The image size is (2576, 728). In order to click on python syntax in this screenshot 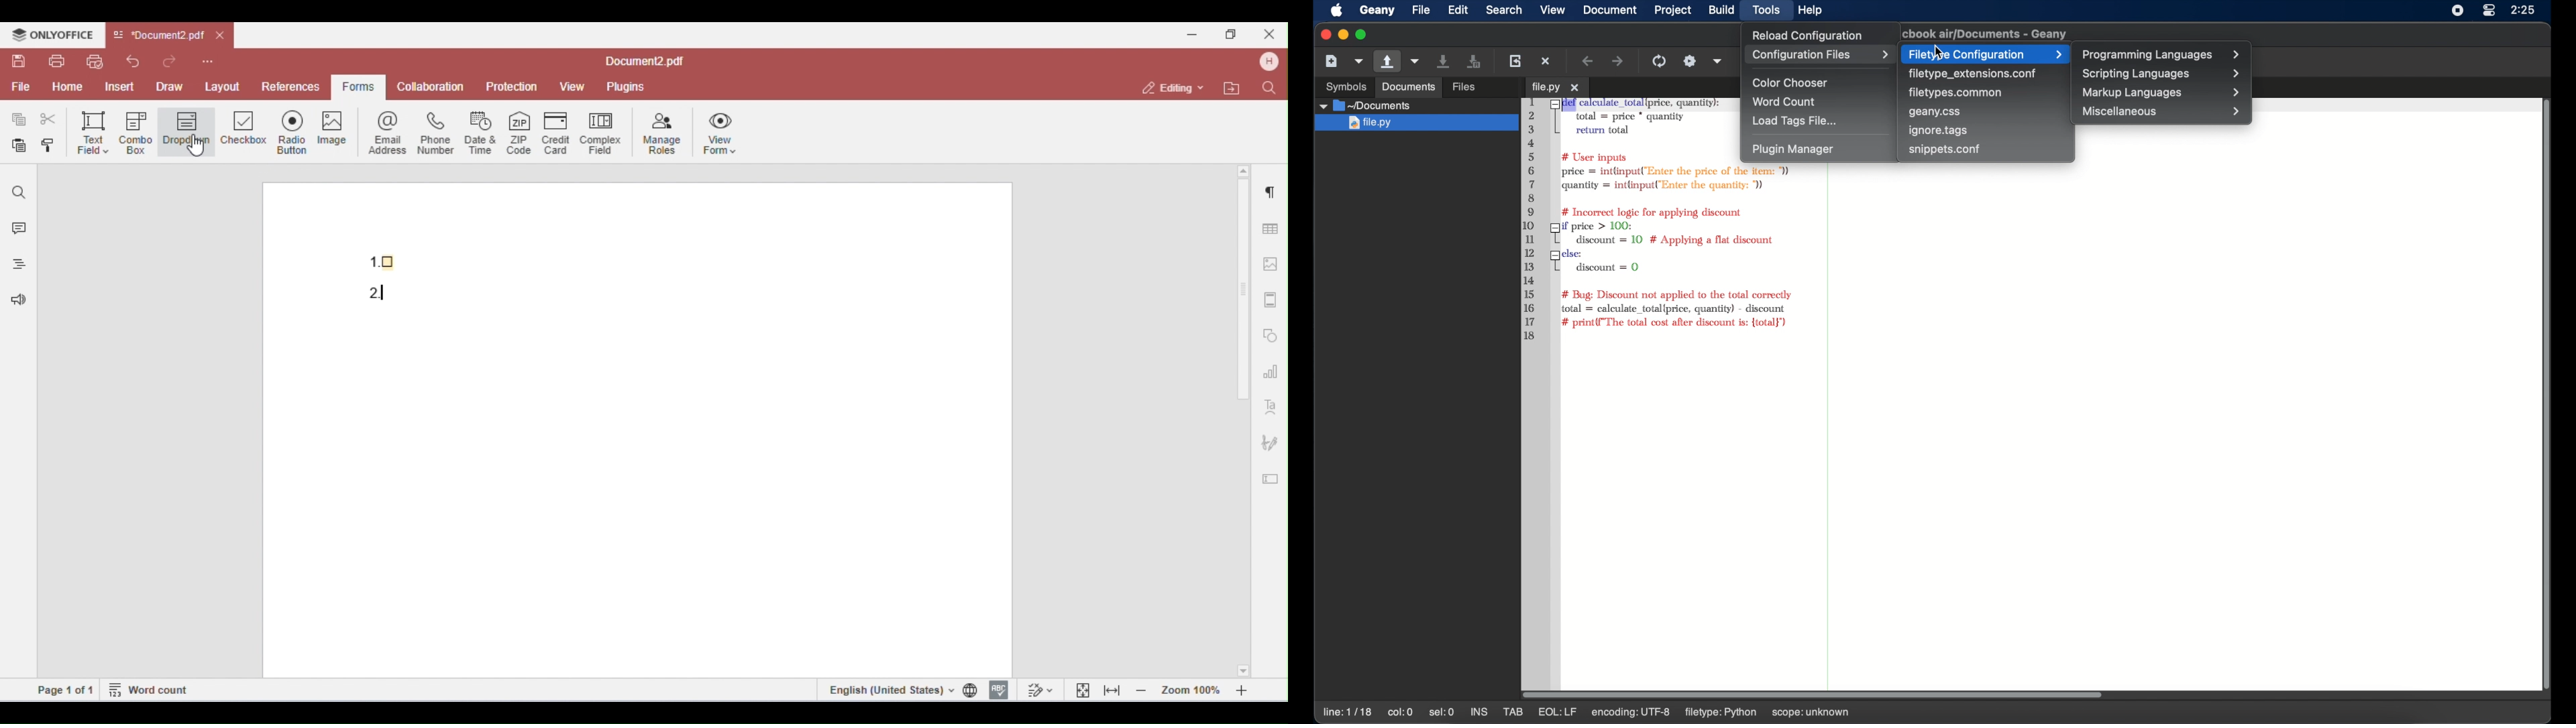, I will do `click(1625, 220)`.